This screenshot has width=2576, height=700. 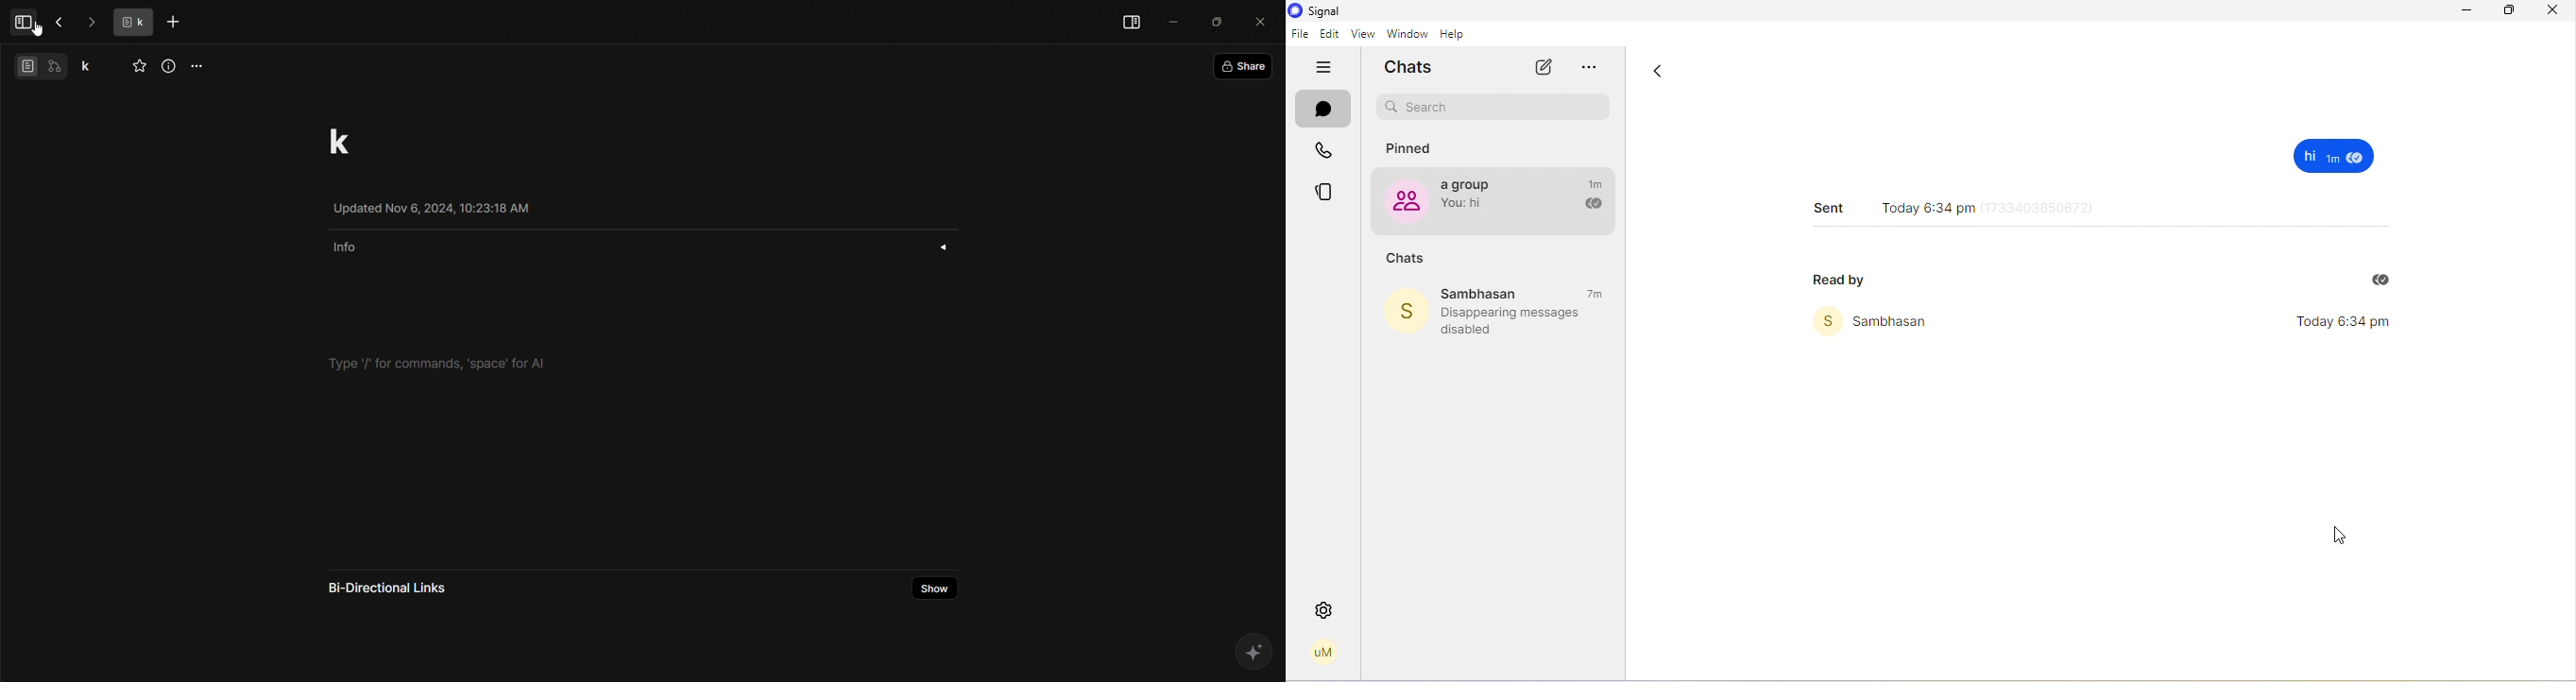 What do you see at coordinates (1596, 69) in the screenshot?
I see `view archive` at bounding box center [1596, 69].